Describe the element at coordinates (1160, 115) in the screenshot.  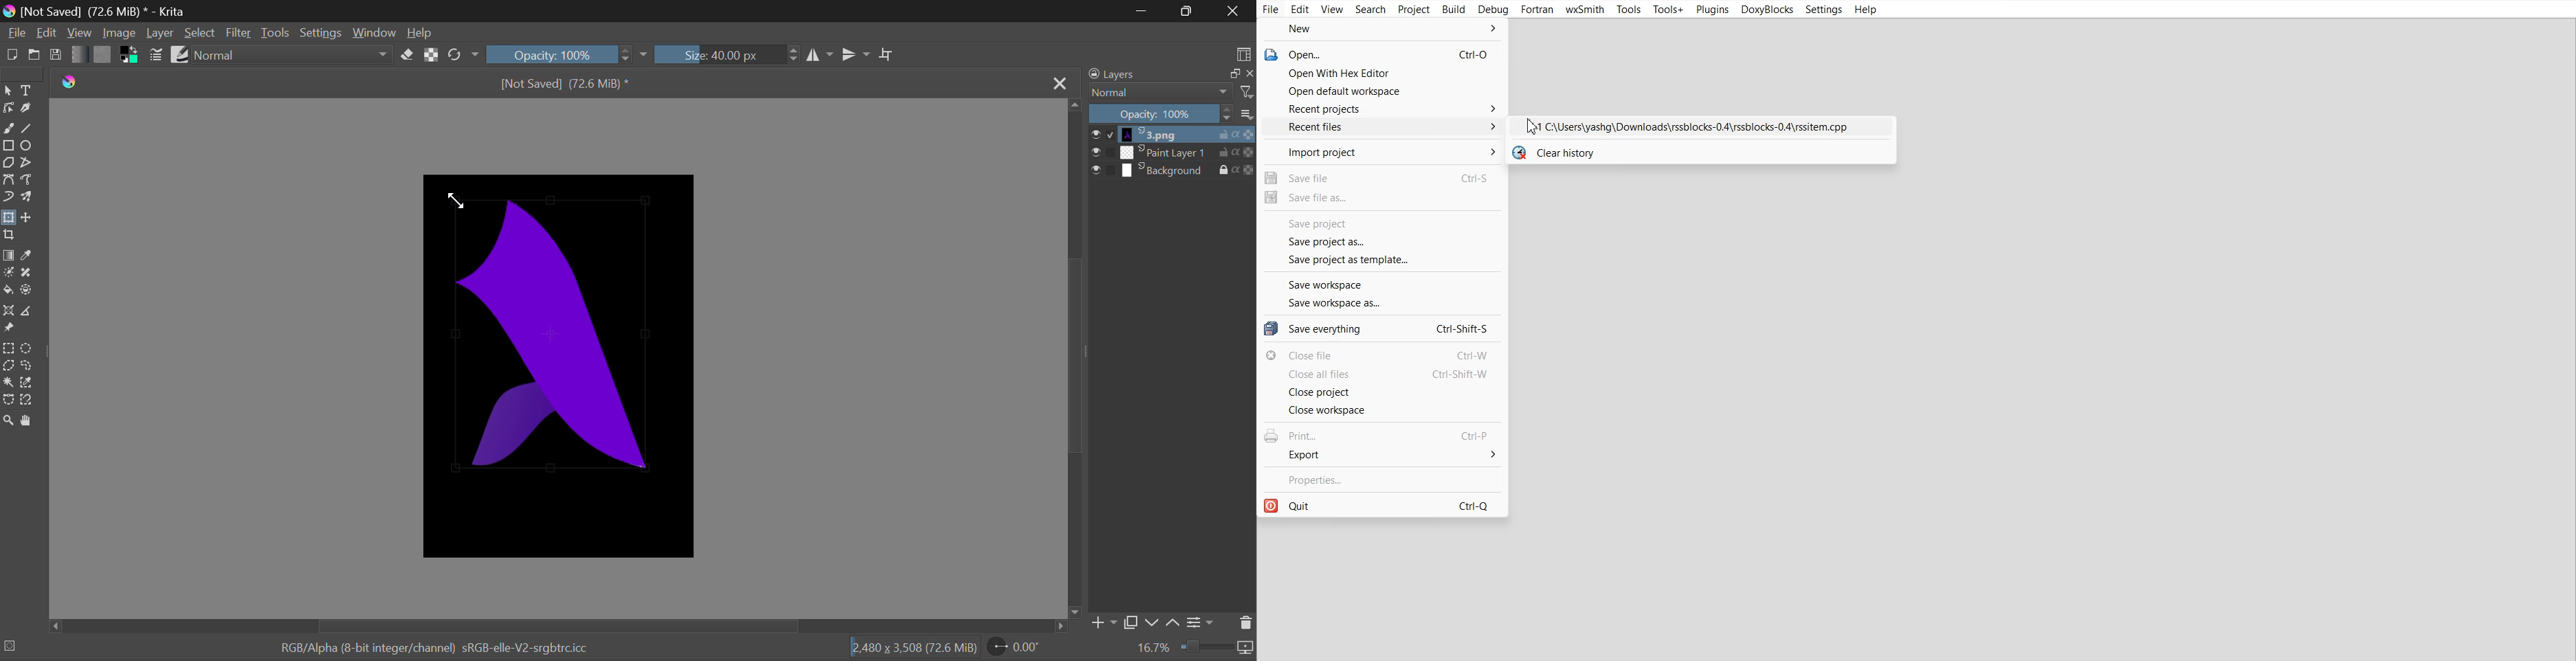
I see `Opacity` at that location.